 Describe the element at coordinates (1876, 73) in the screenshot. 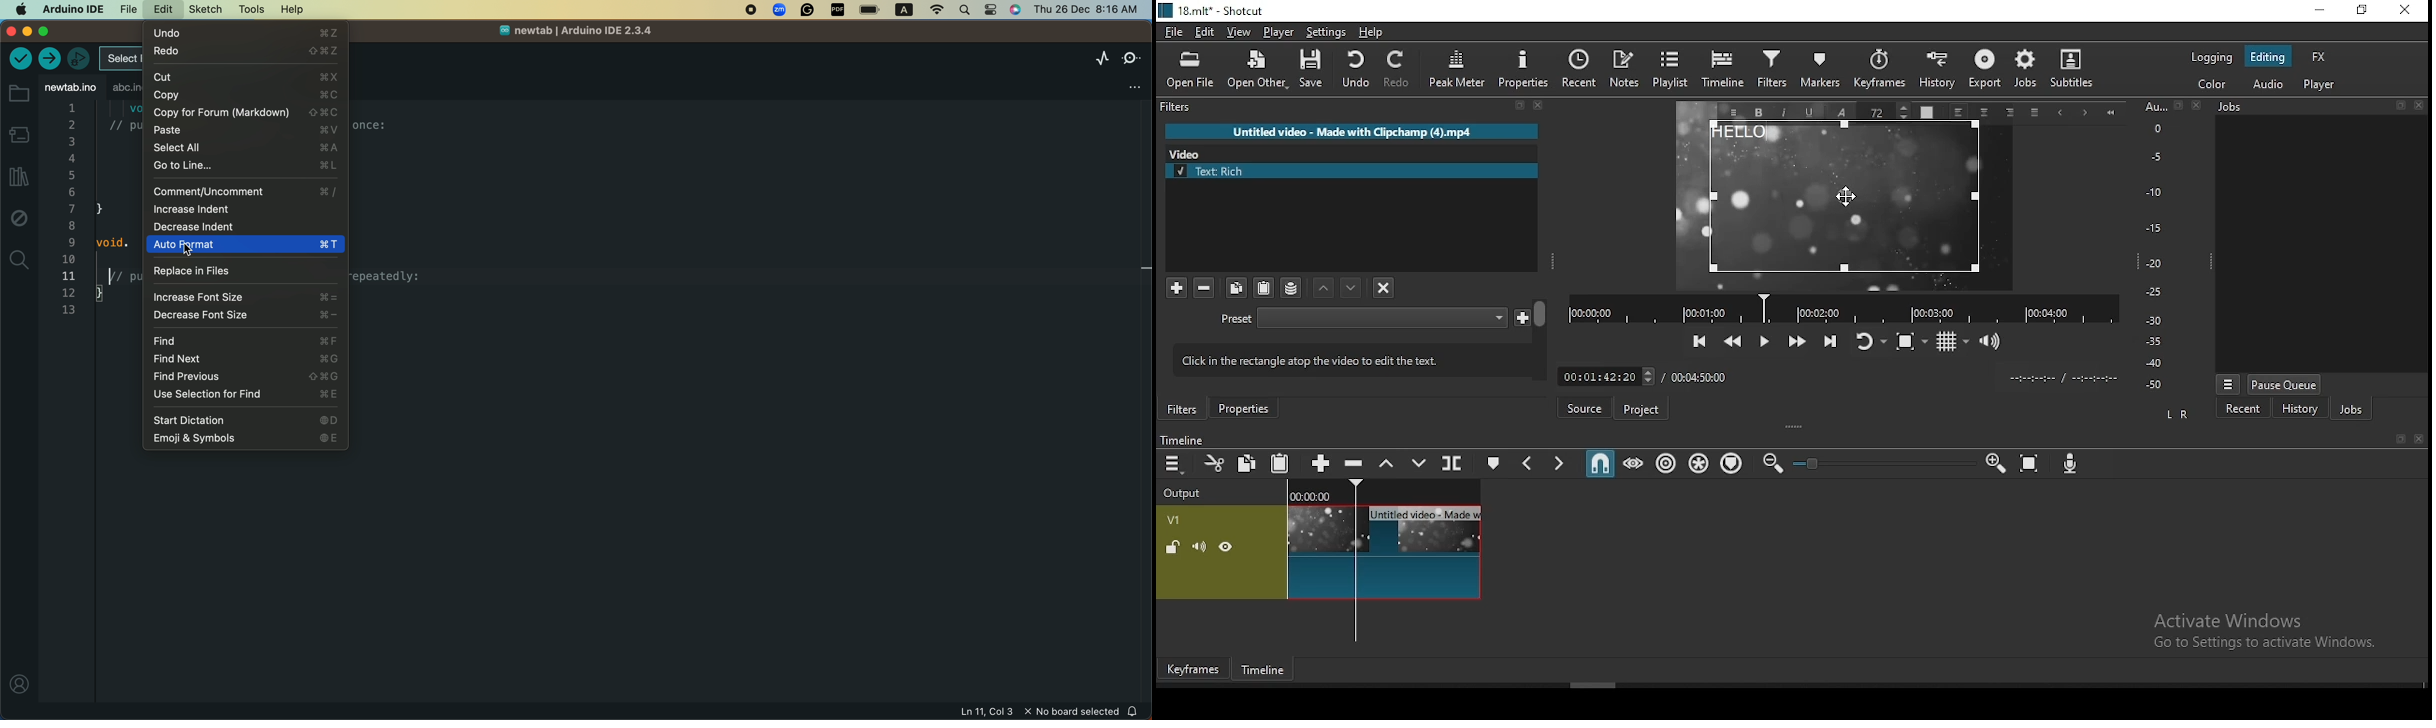

I see `keyframes` at that location.